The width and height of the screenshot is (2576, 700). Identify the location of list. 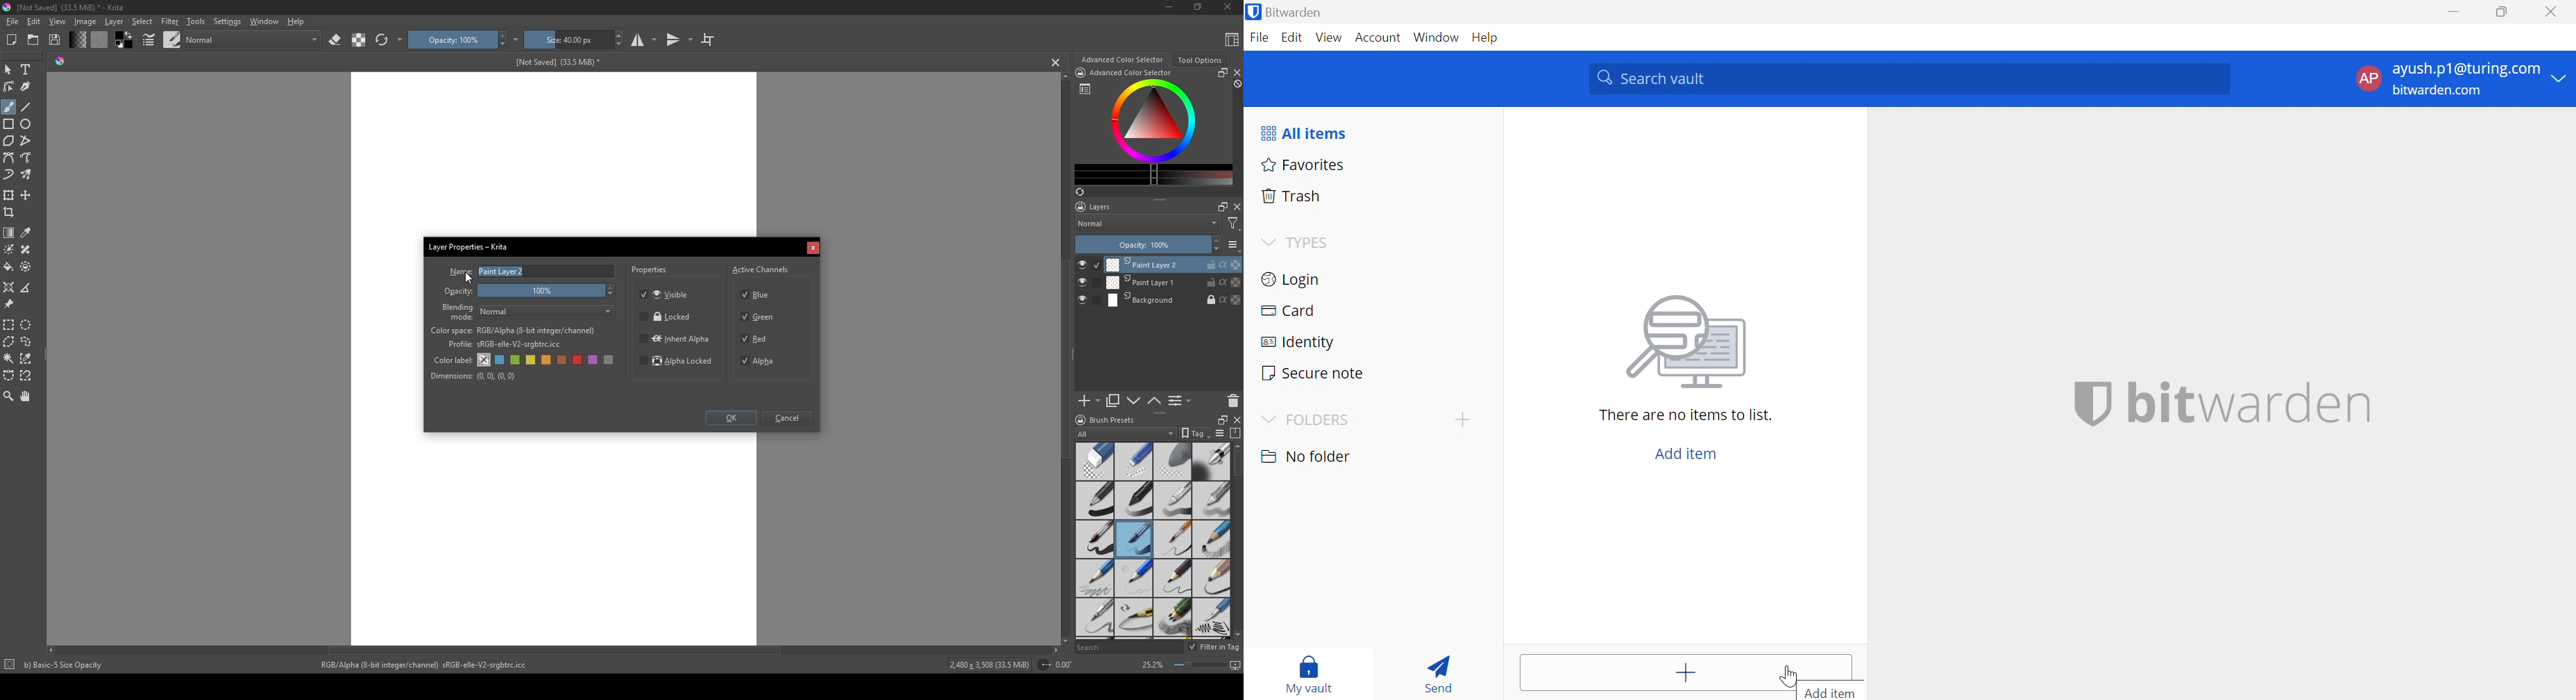
(1233, 244).